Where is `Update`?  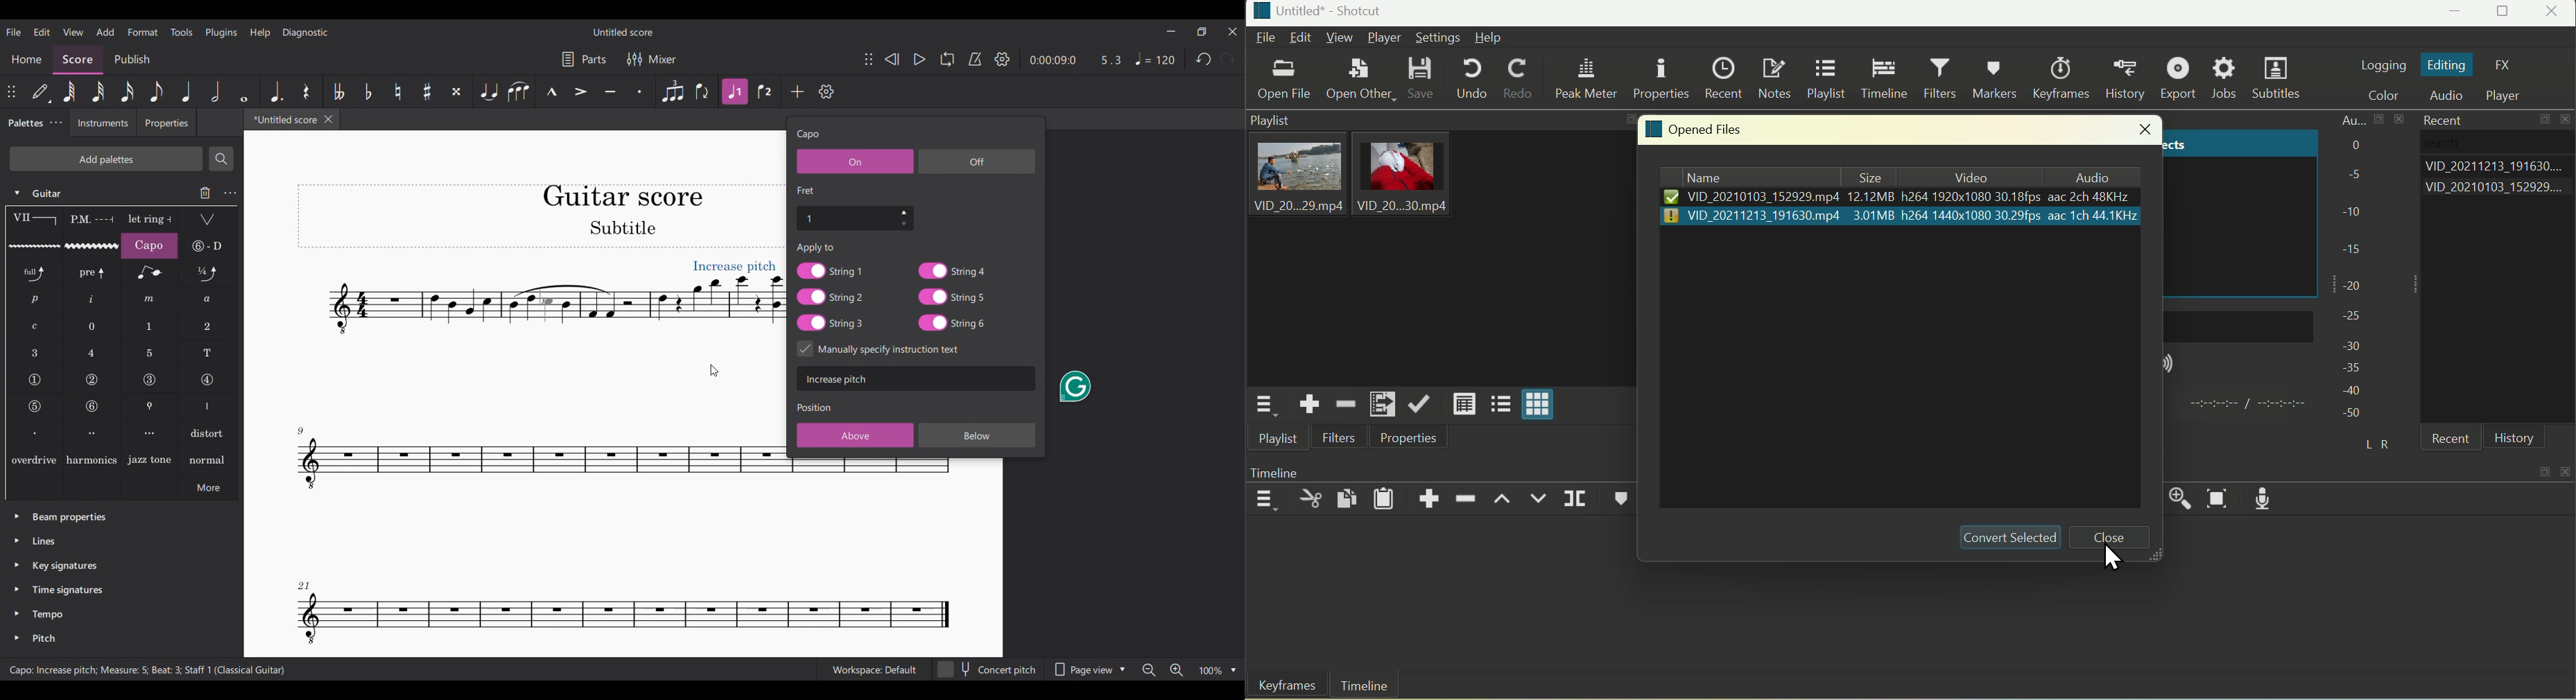
Update is located at coordinates (1419, 403).